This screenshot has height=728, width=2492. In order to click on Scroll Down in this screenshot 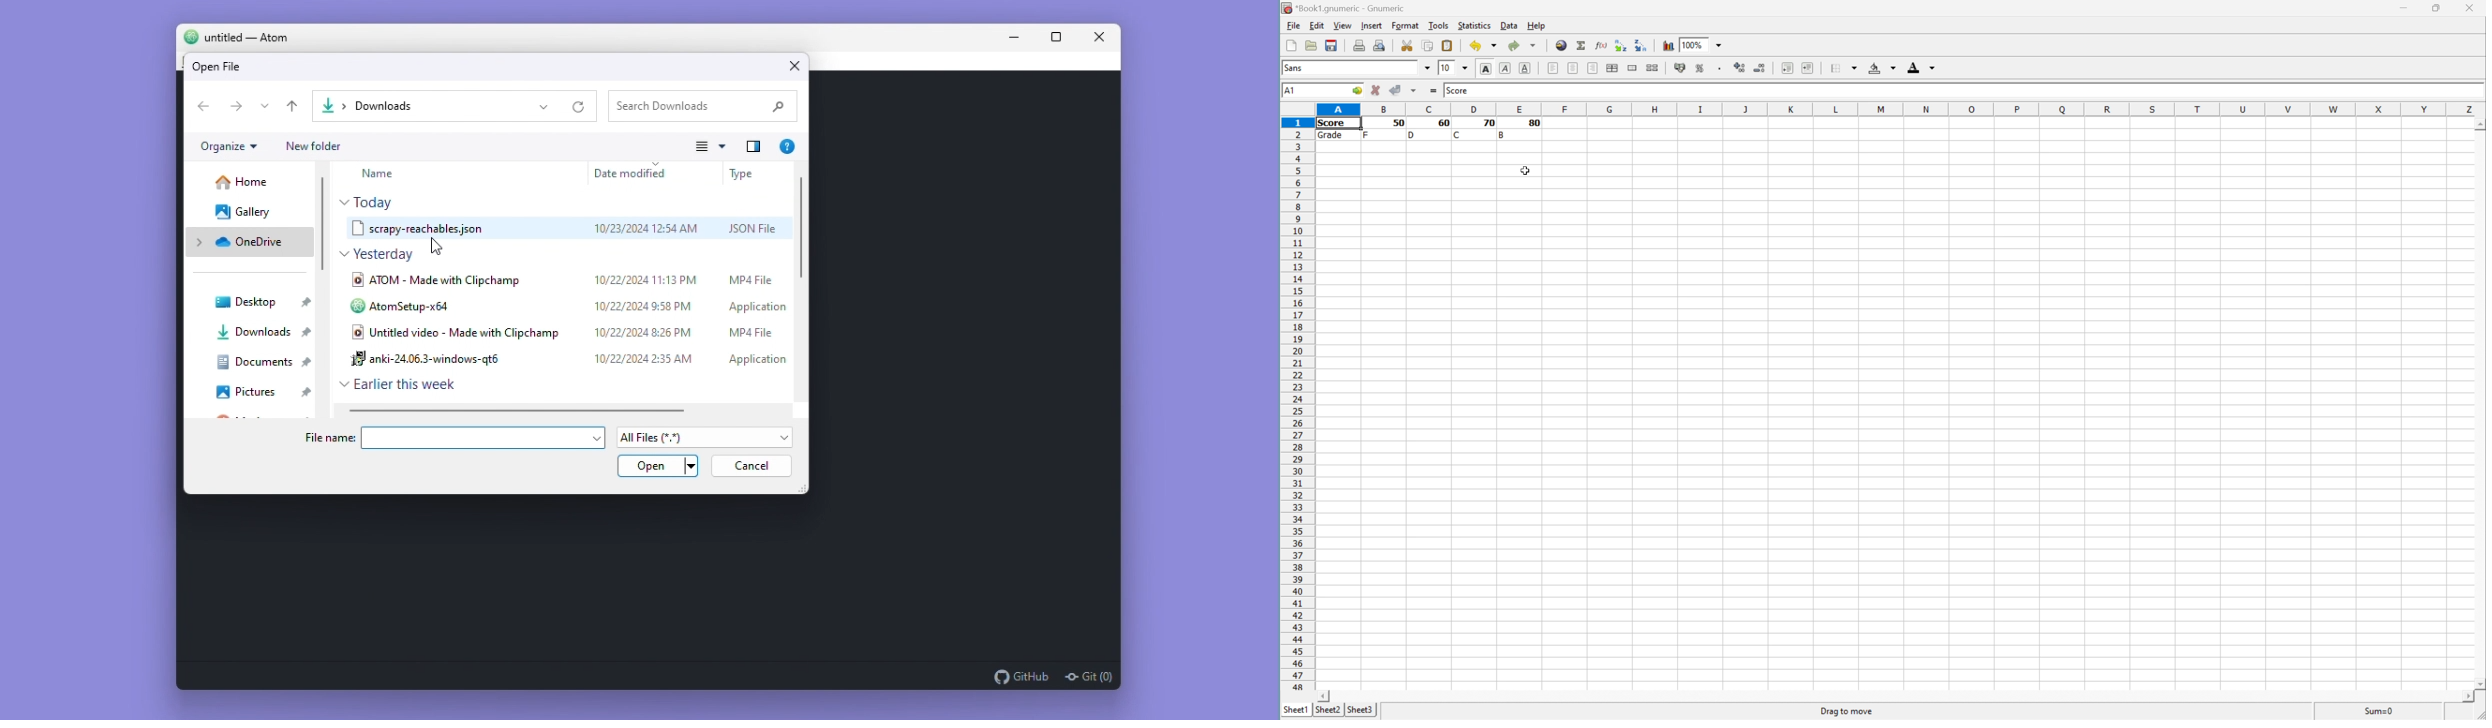, I will do `click(2479, 682)`.